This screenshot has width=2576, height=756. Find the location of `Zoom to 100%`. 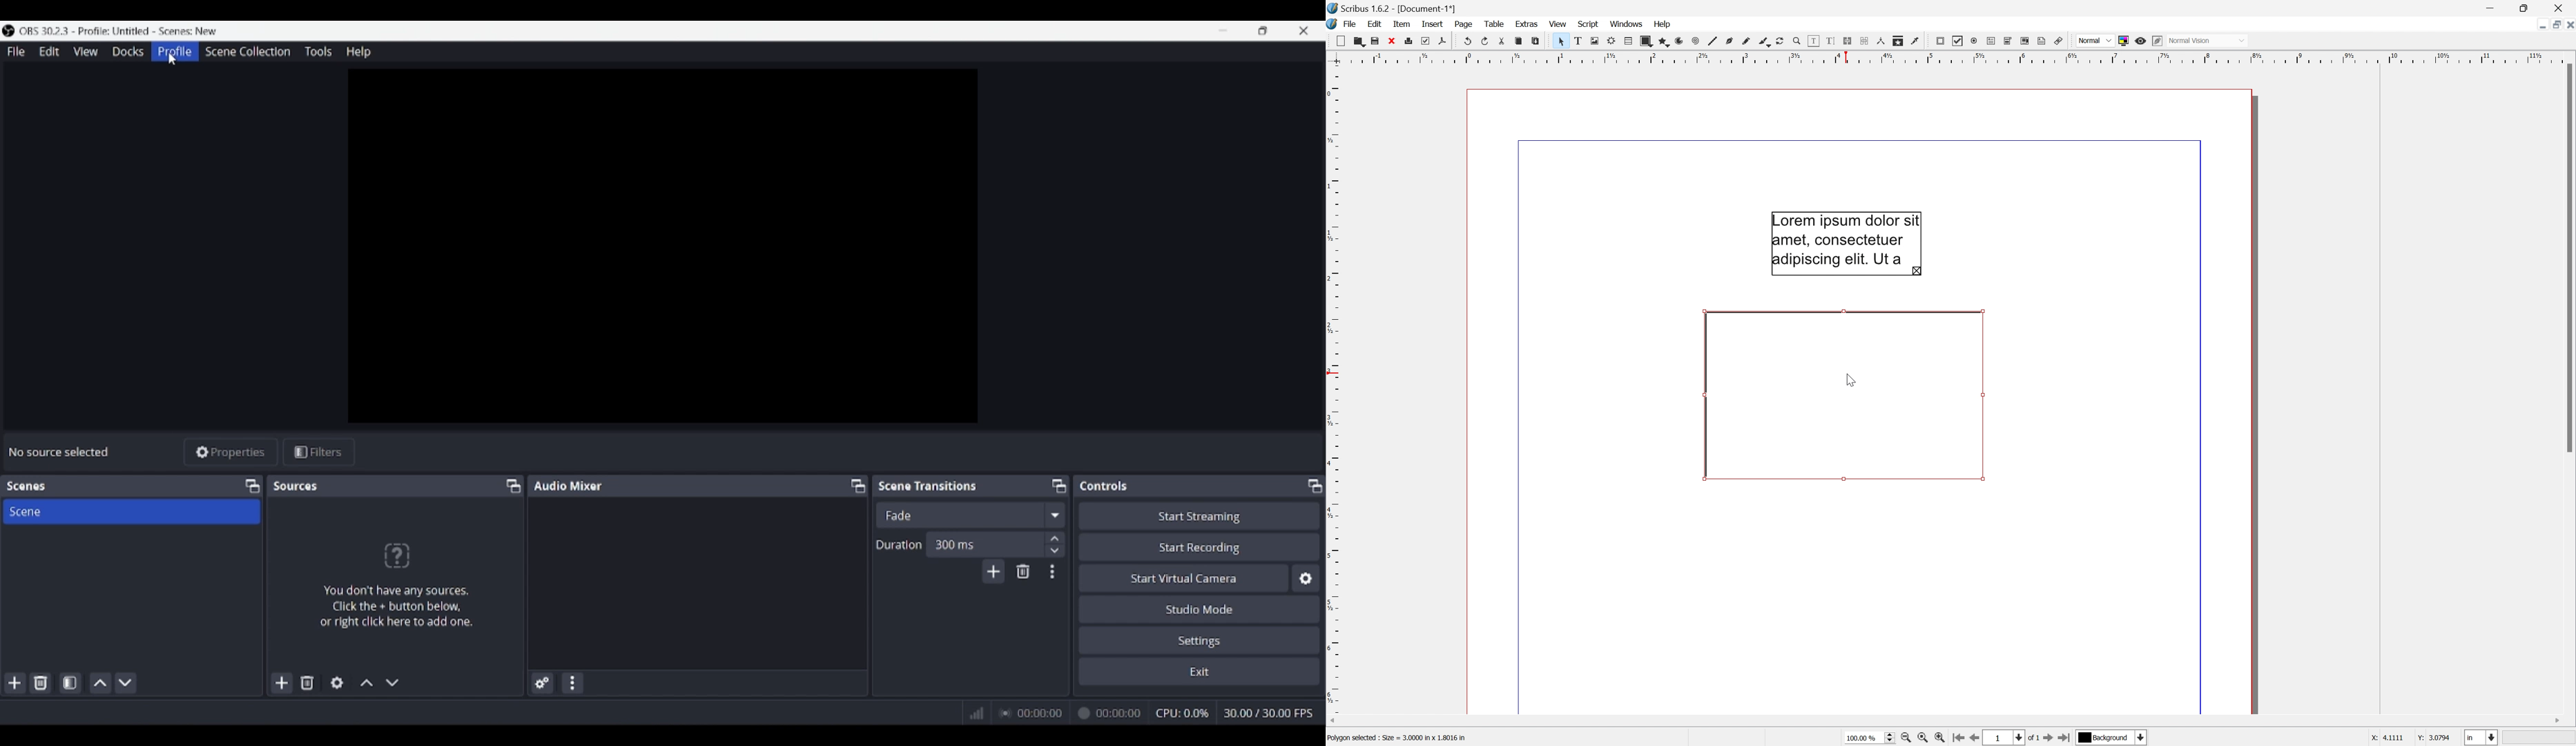

Zoom to 100% is located at coordinates (1926, 739).